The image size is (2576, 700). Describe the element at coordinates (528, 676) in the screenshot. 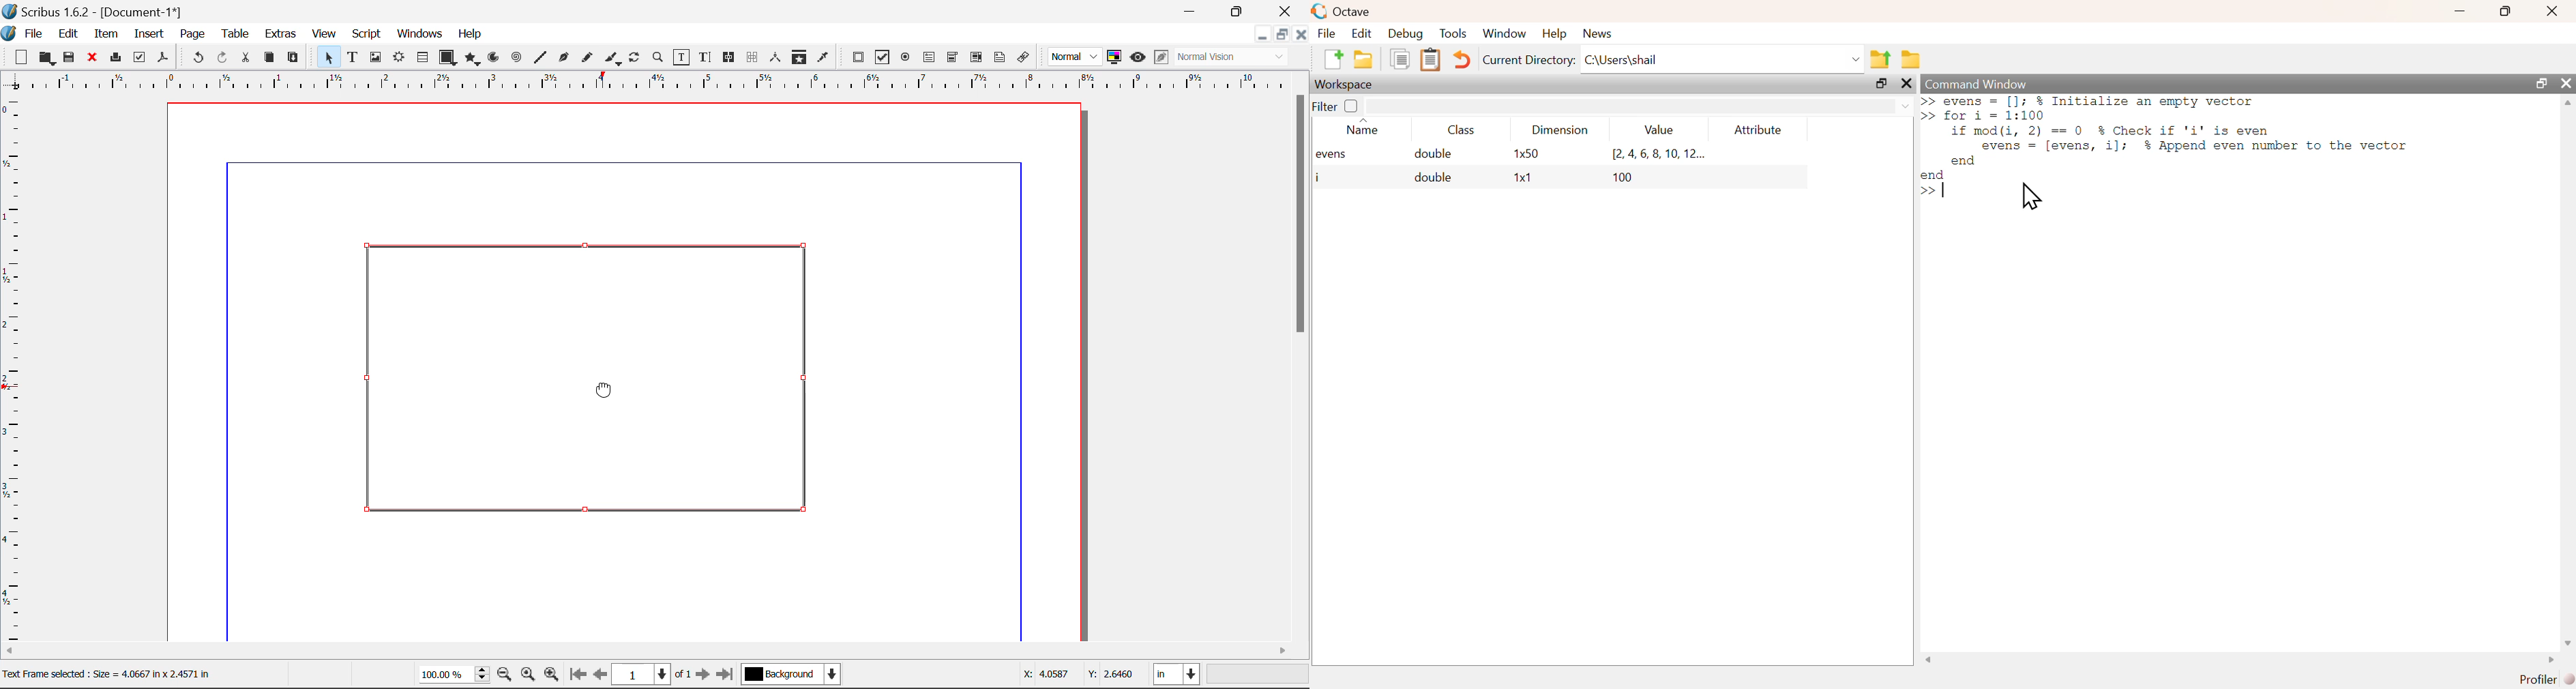

I see `Zoom to 100%` at that location.